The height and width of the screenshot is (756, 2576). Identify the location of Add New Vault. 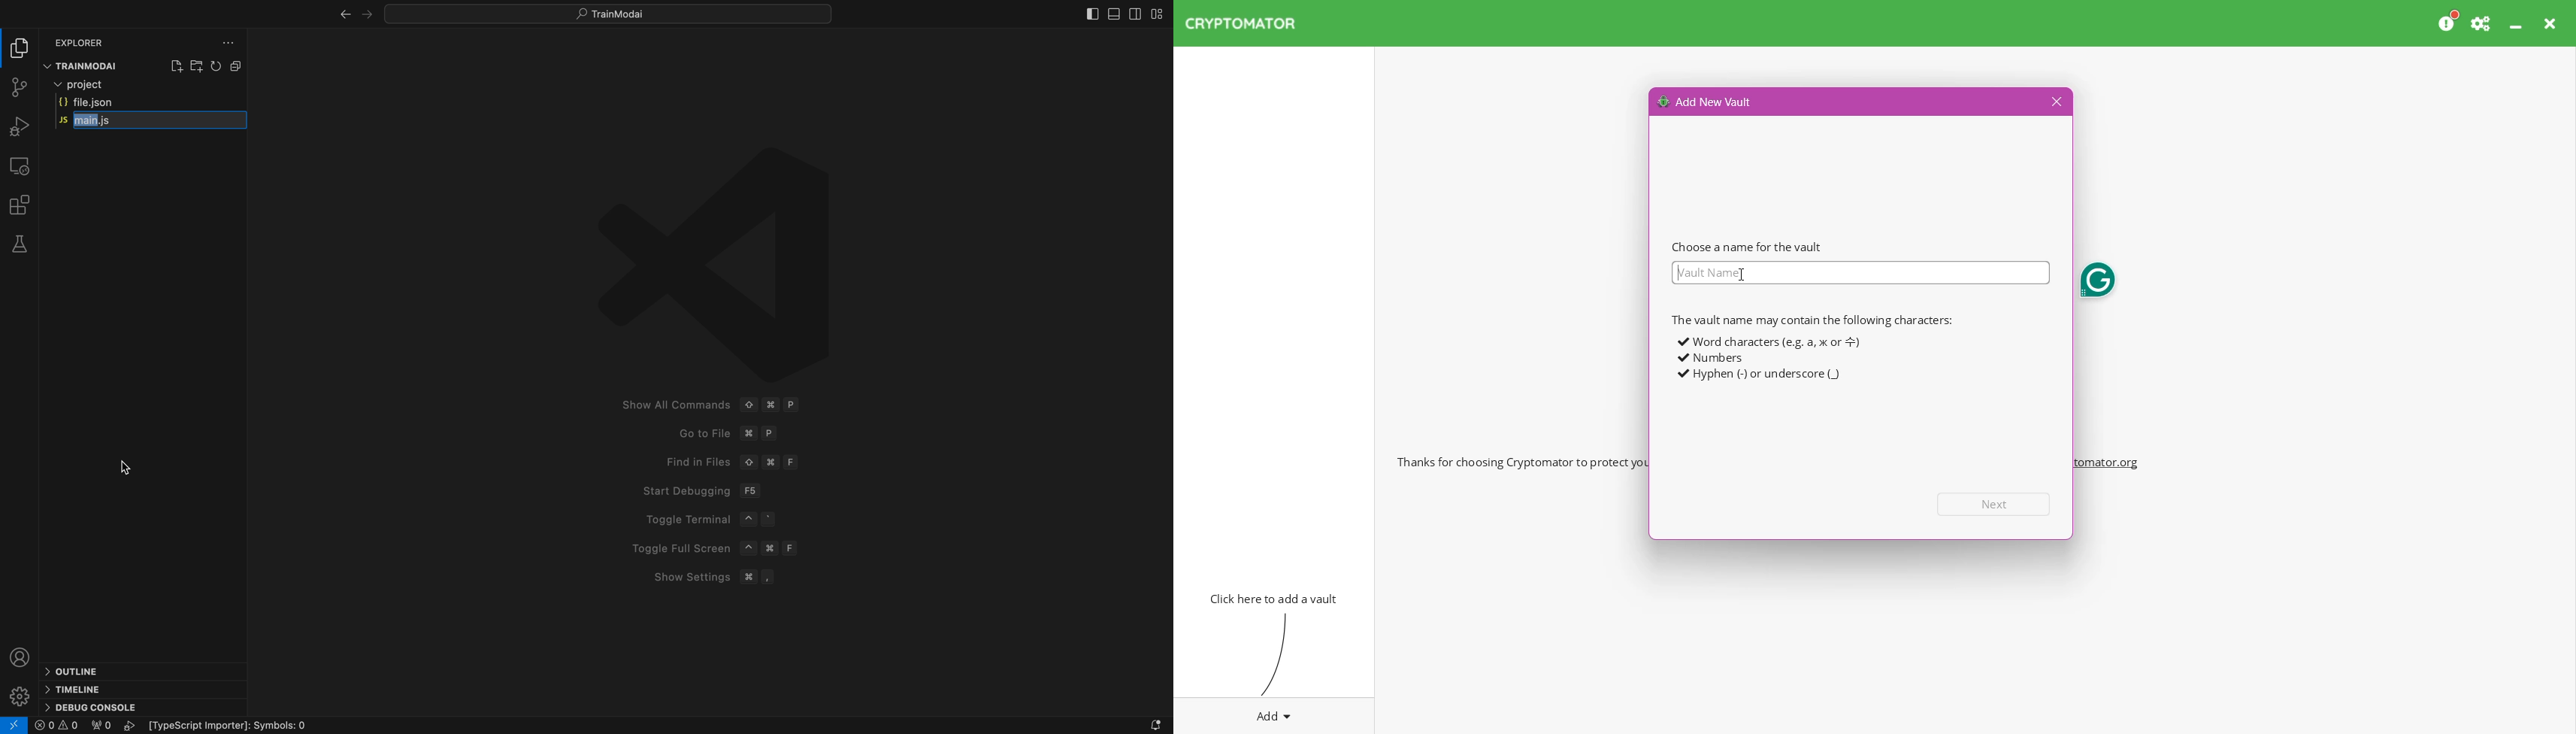
(1706, 101).